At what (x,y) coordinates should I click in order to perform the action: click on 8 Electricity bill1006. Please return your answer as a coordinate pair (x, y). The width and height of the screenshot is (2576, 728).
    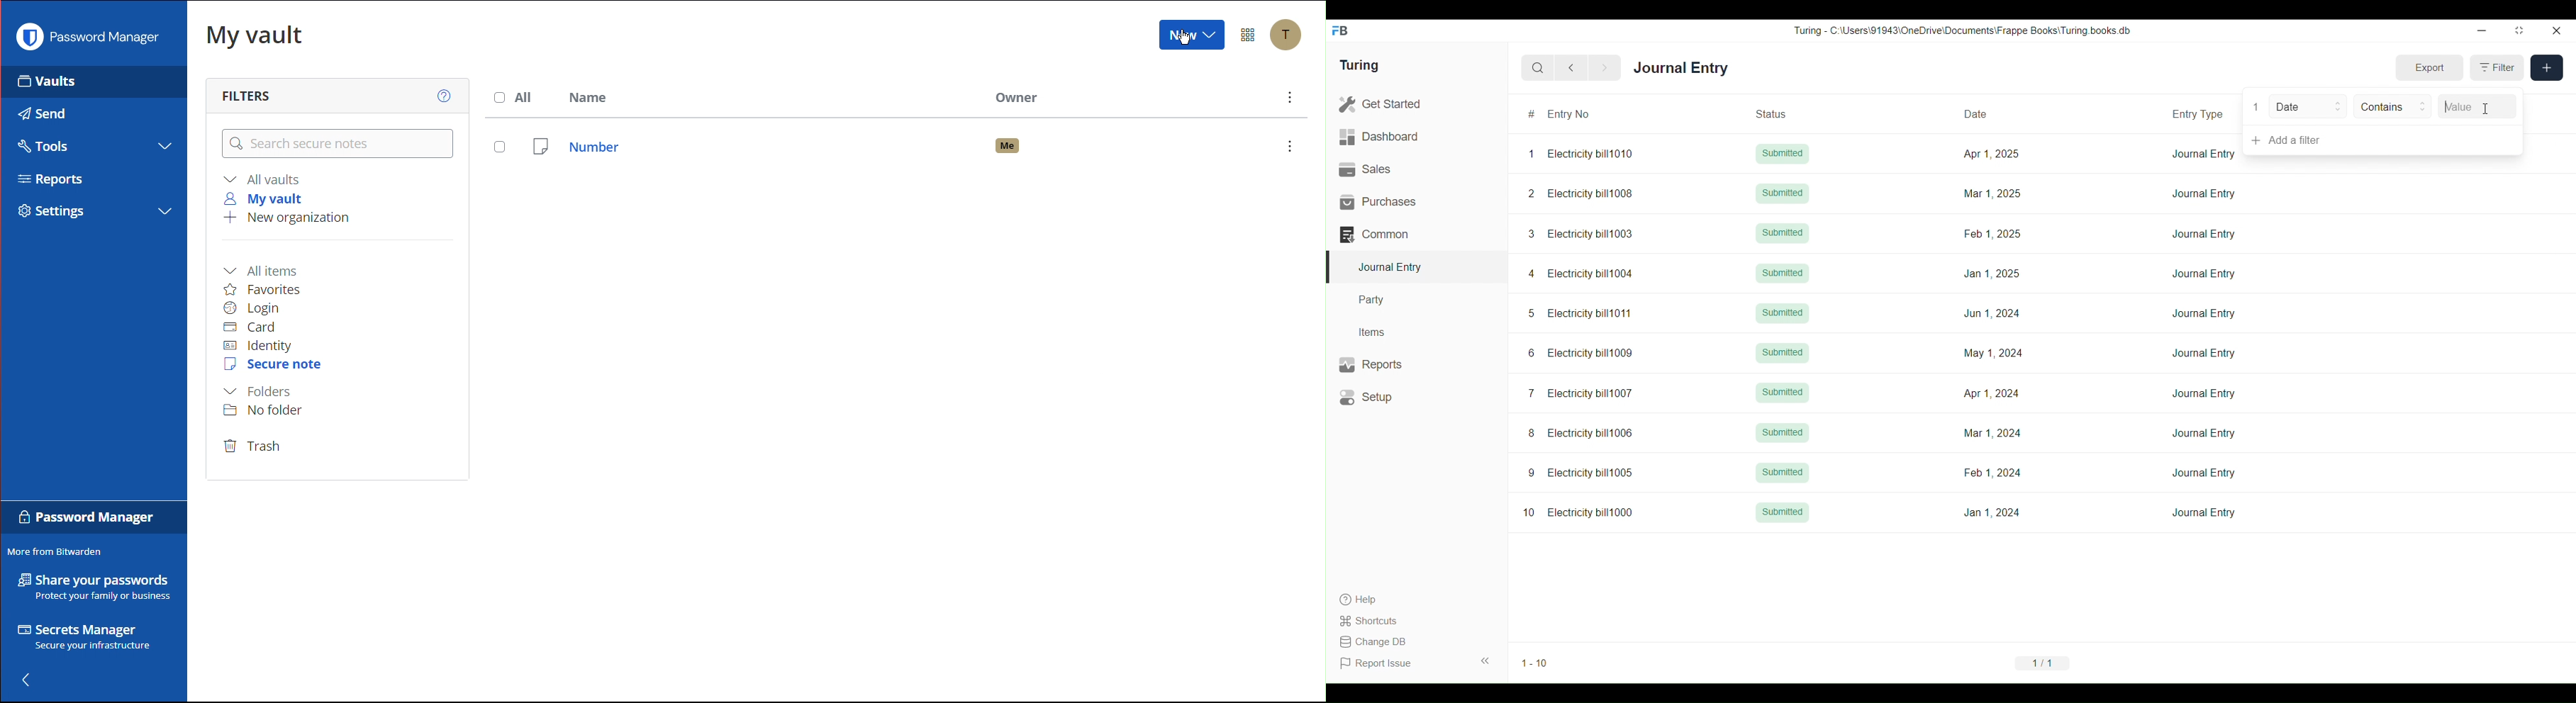
    Looking at the image, I should click on (1581, 433).